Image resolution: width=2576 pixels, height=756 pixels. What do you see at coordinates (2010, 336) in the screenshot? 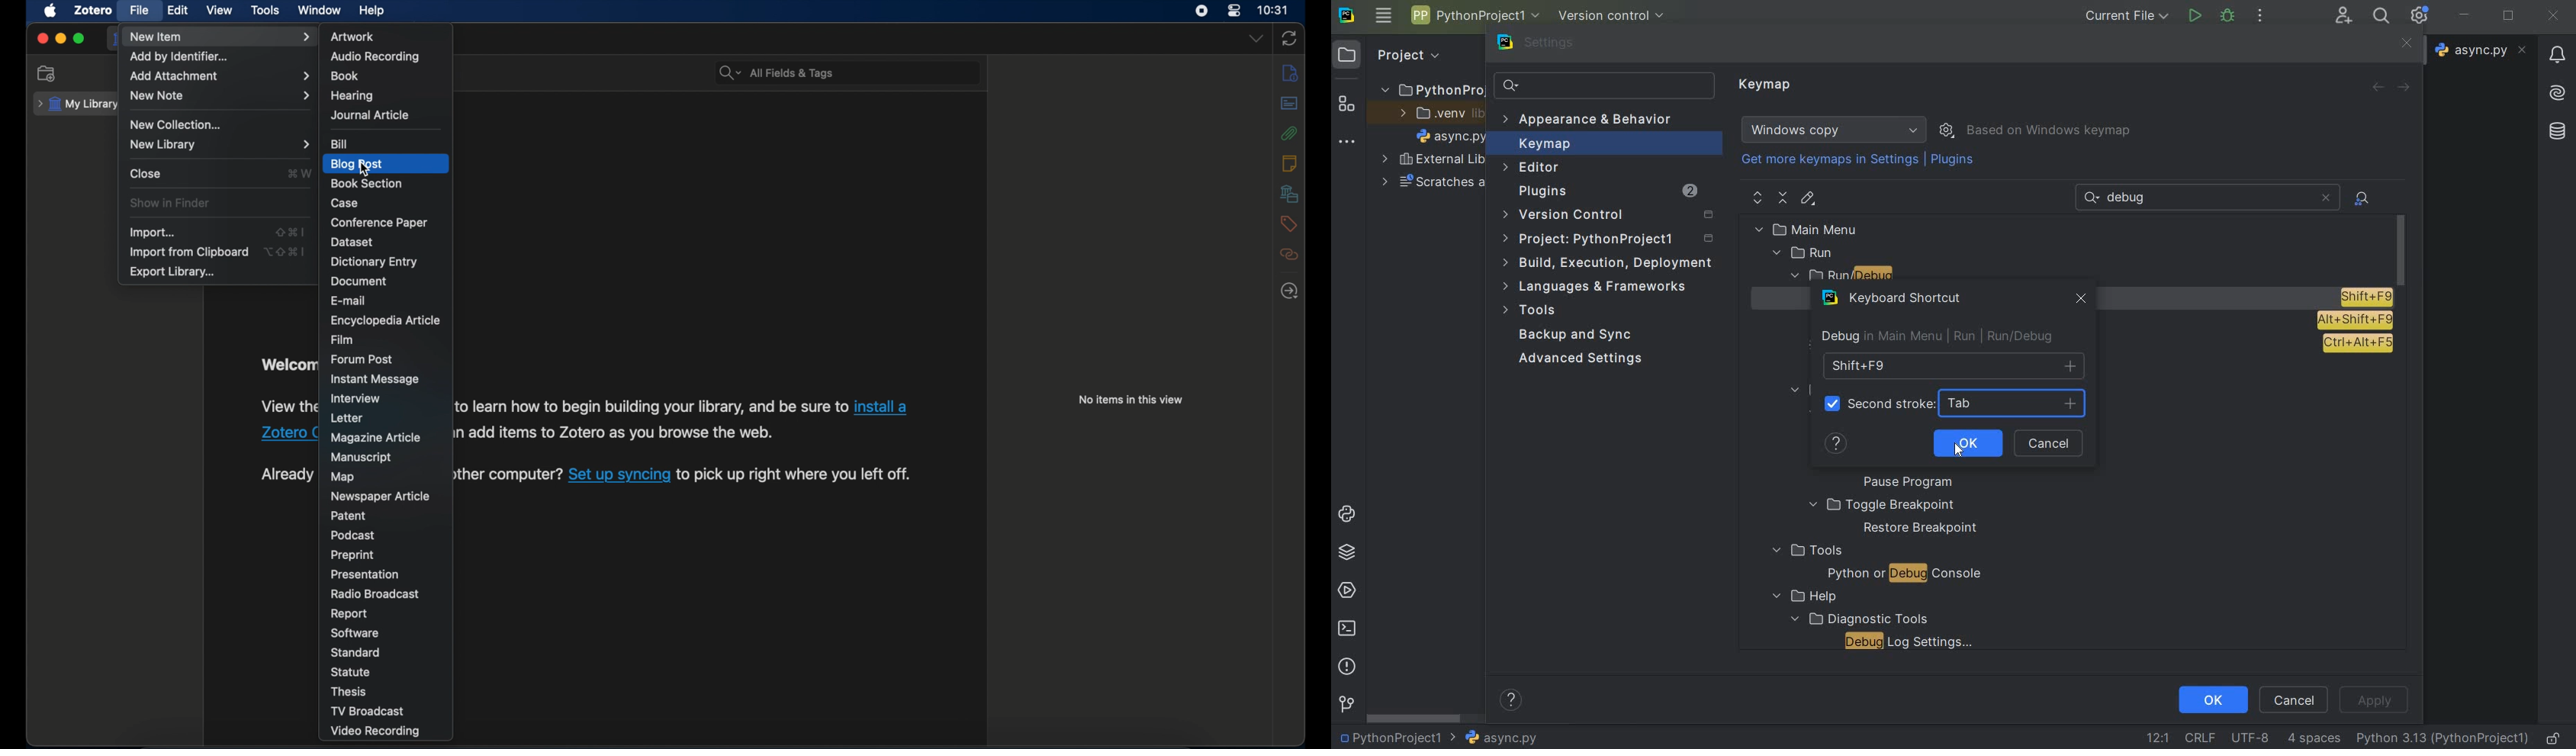
I see `run/debug` at bounding box center [2010, 336].